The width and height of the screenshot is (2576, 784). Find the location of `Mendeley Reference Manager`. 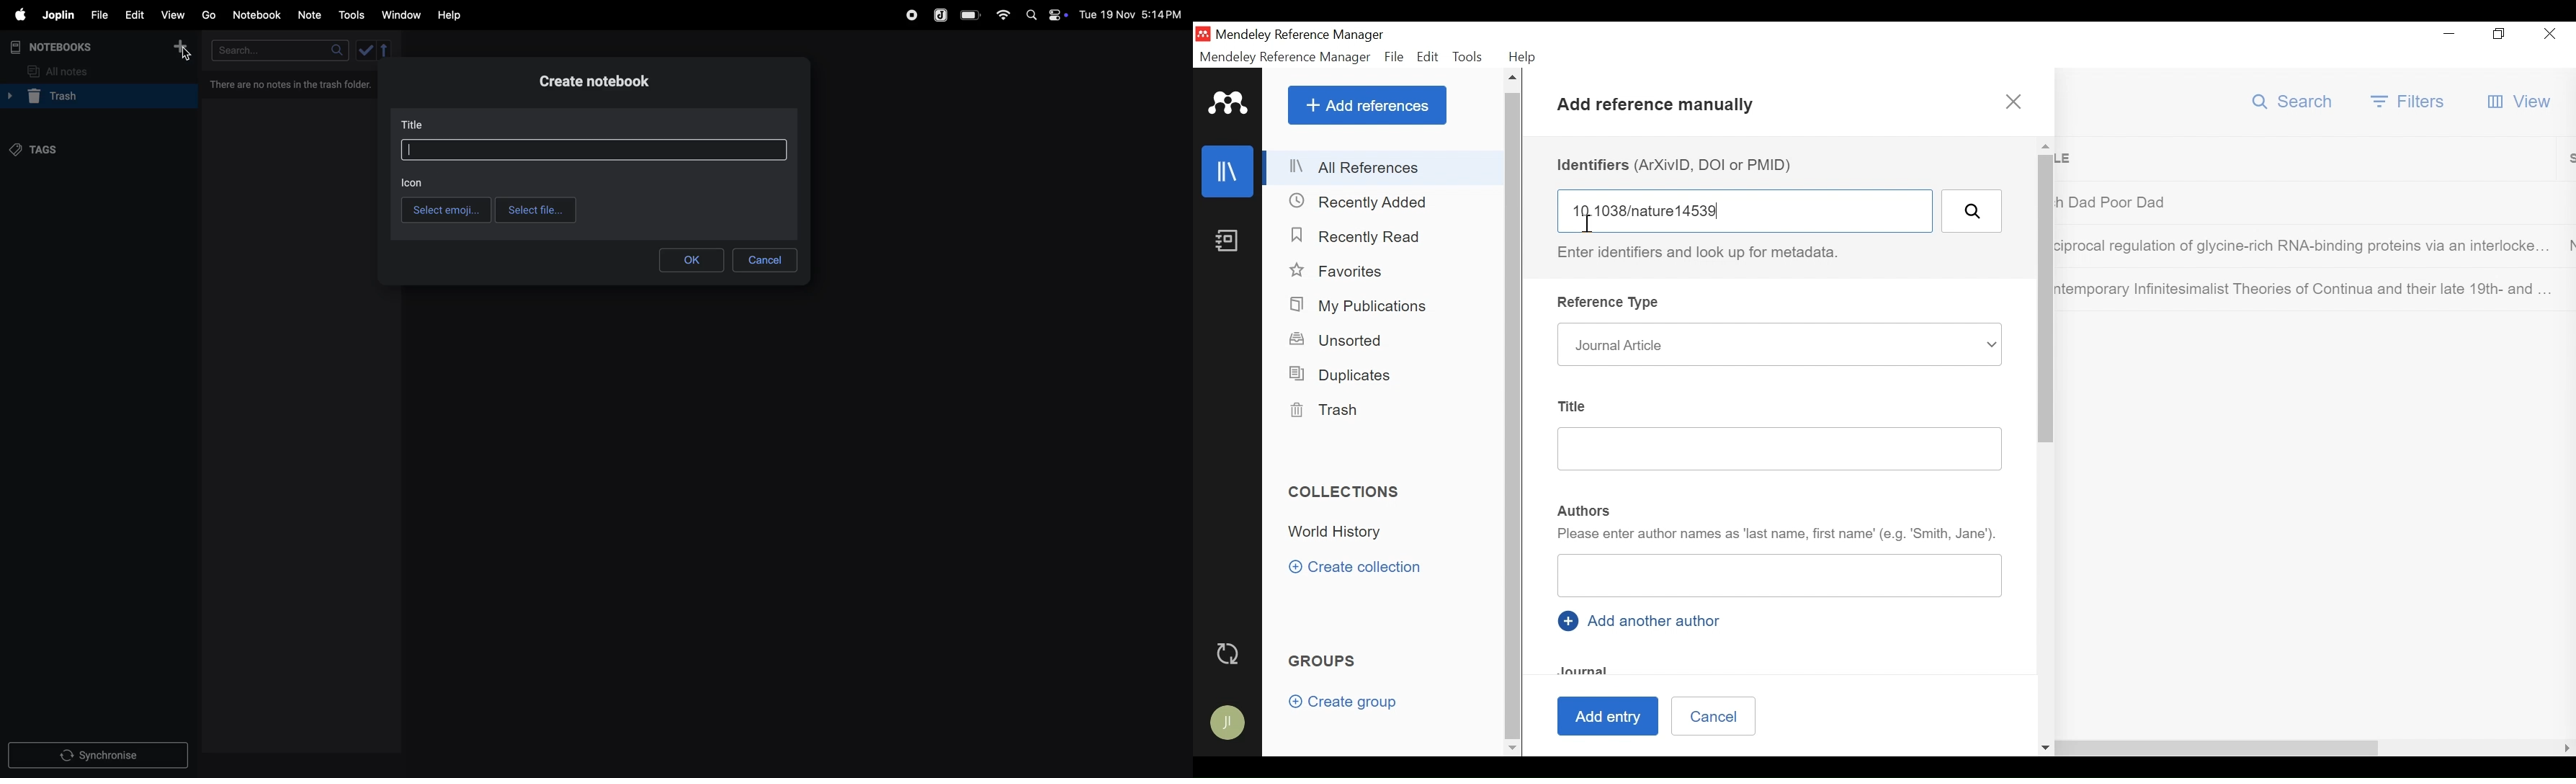

Mendeley Reference Manager is located at coordinates (1305, 34).